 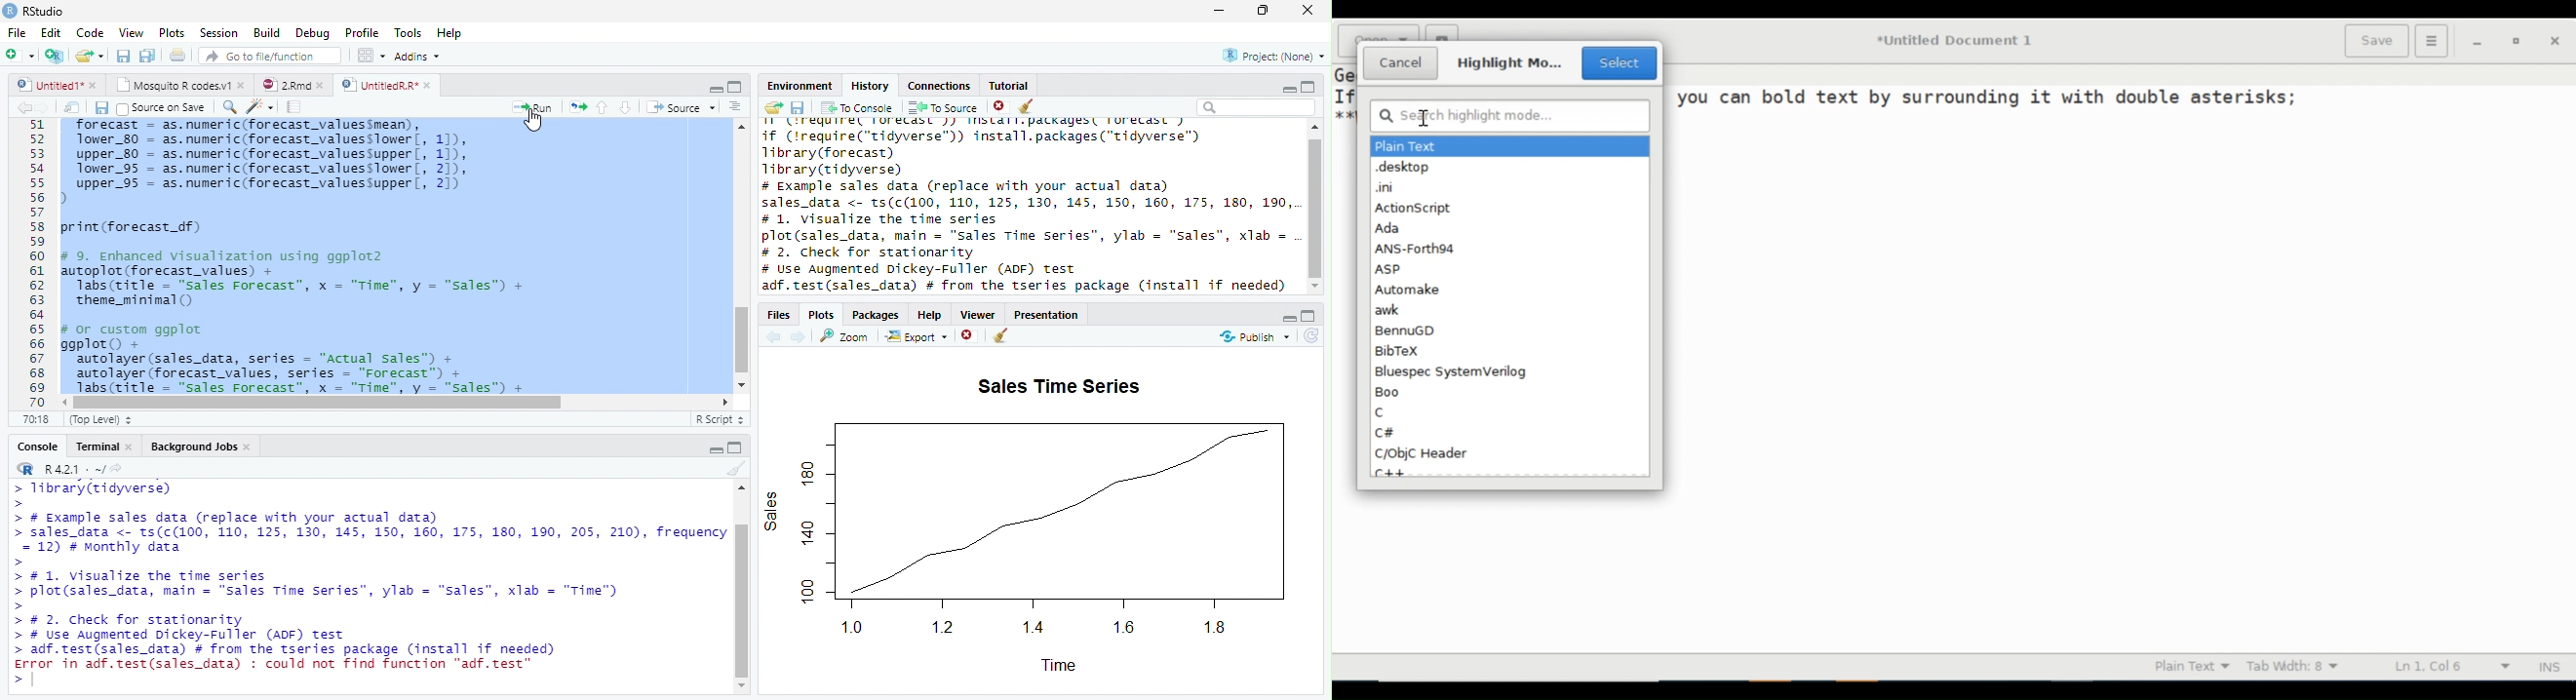 I want to click on R 4.2.1 . ~ /, so click(x=74, y=470).